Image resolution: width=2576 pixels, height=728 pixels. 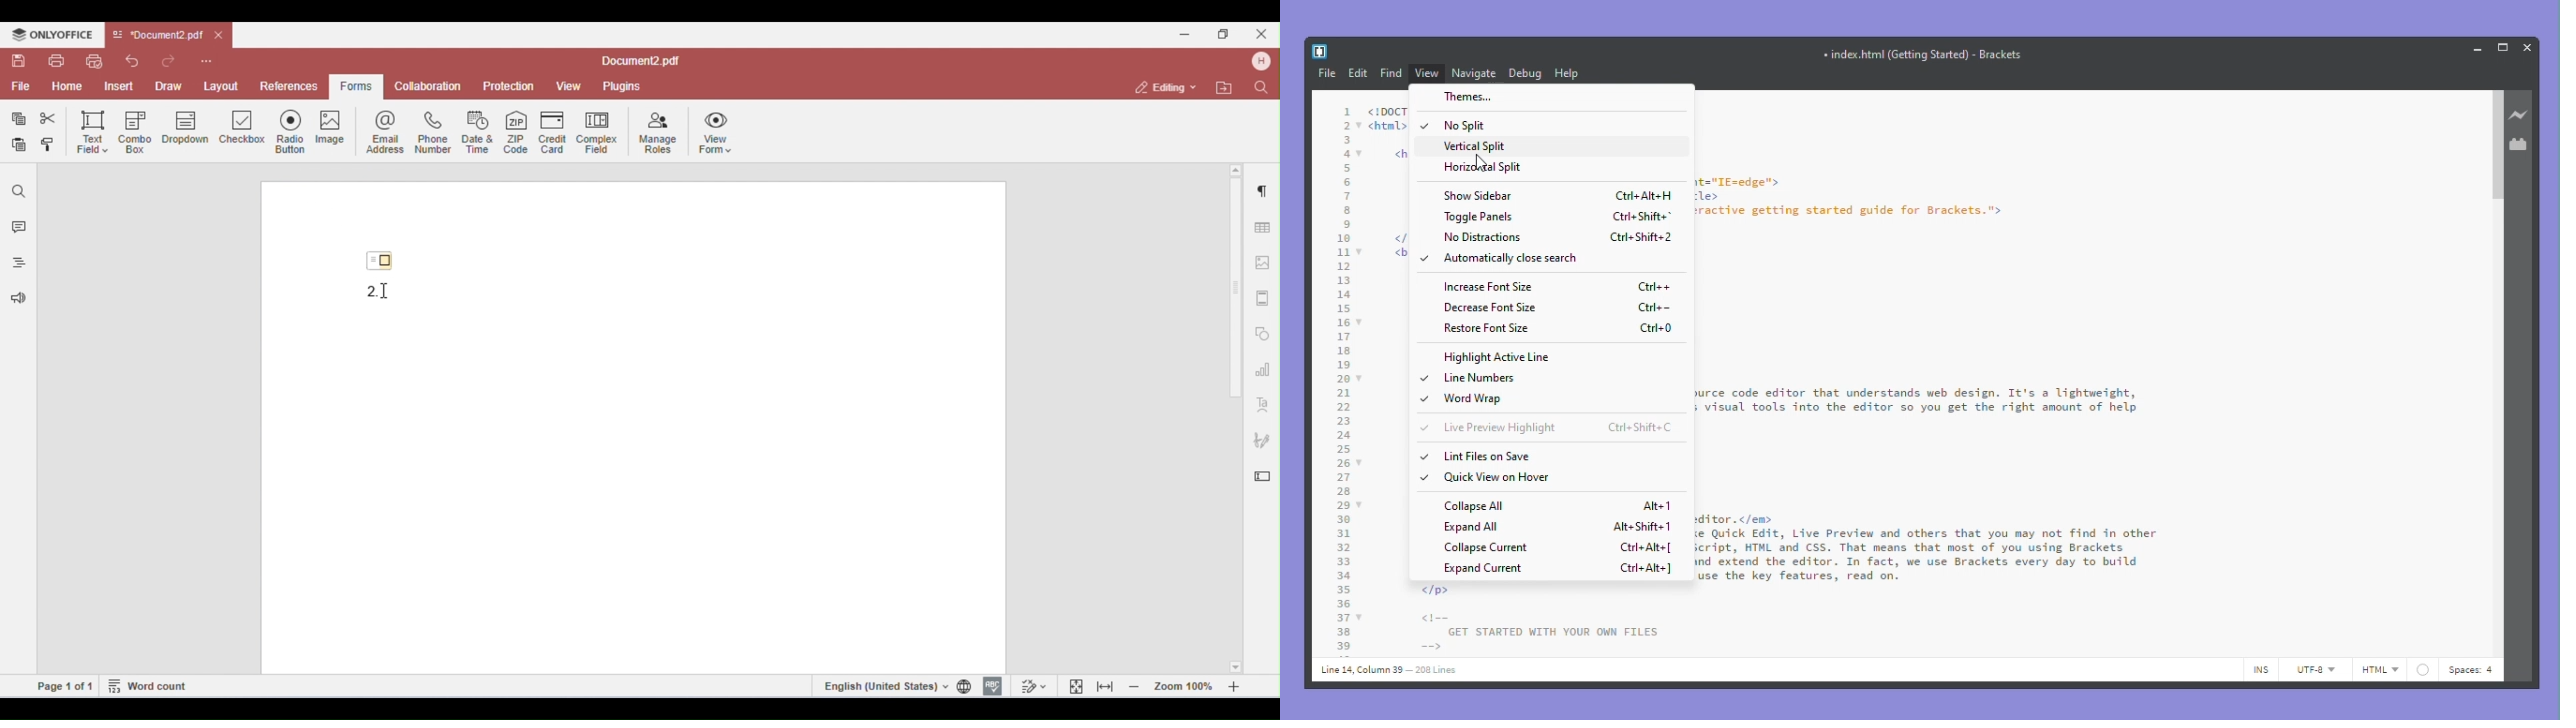 What do you see at coordinates (2473, 669) in the screenshot?
I see `Spaces: 4` at bounding box center [2473, 669].